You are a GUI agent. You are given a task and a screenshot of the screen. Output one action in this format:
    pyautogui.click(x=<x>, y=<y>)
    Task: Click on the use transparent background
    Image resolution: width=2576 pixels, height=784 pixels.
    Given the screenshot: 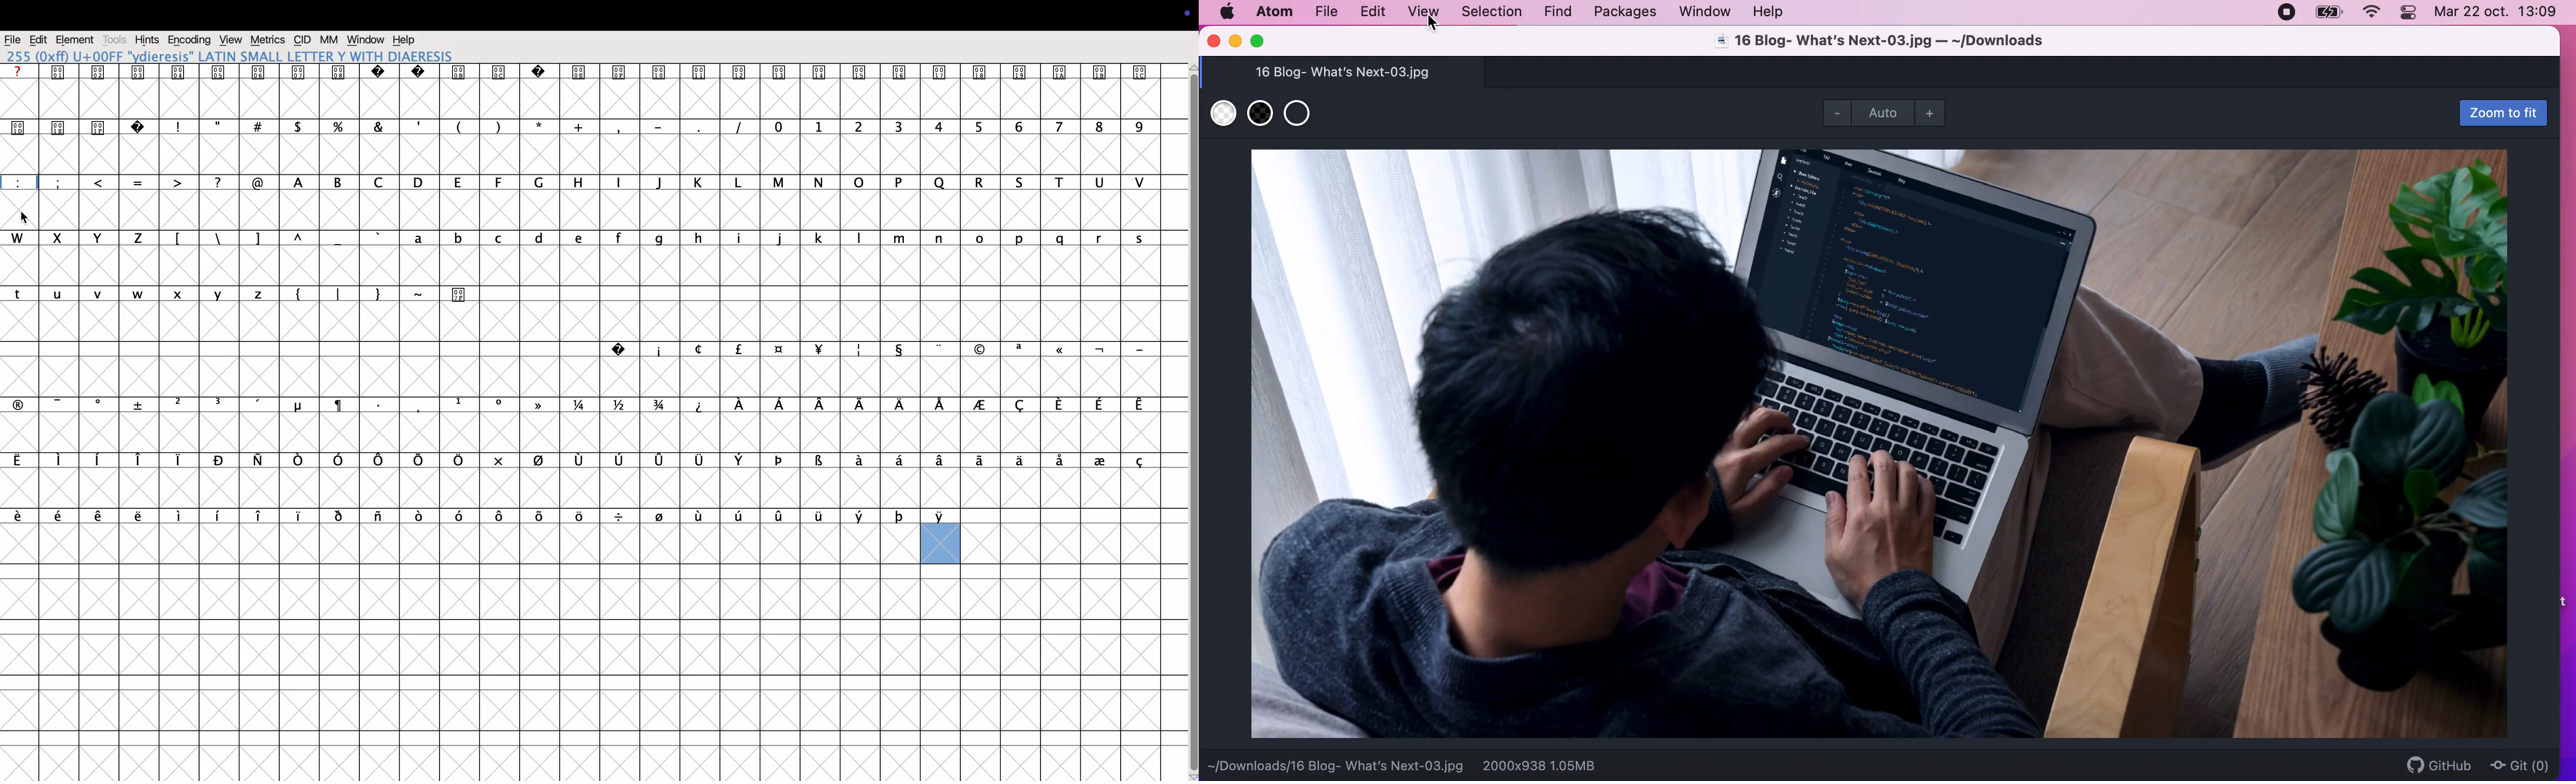 What is the action you would take?
    pyautogui.click(x=1300, y=116)
    